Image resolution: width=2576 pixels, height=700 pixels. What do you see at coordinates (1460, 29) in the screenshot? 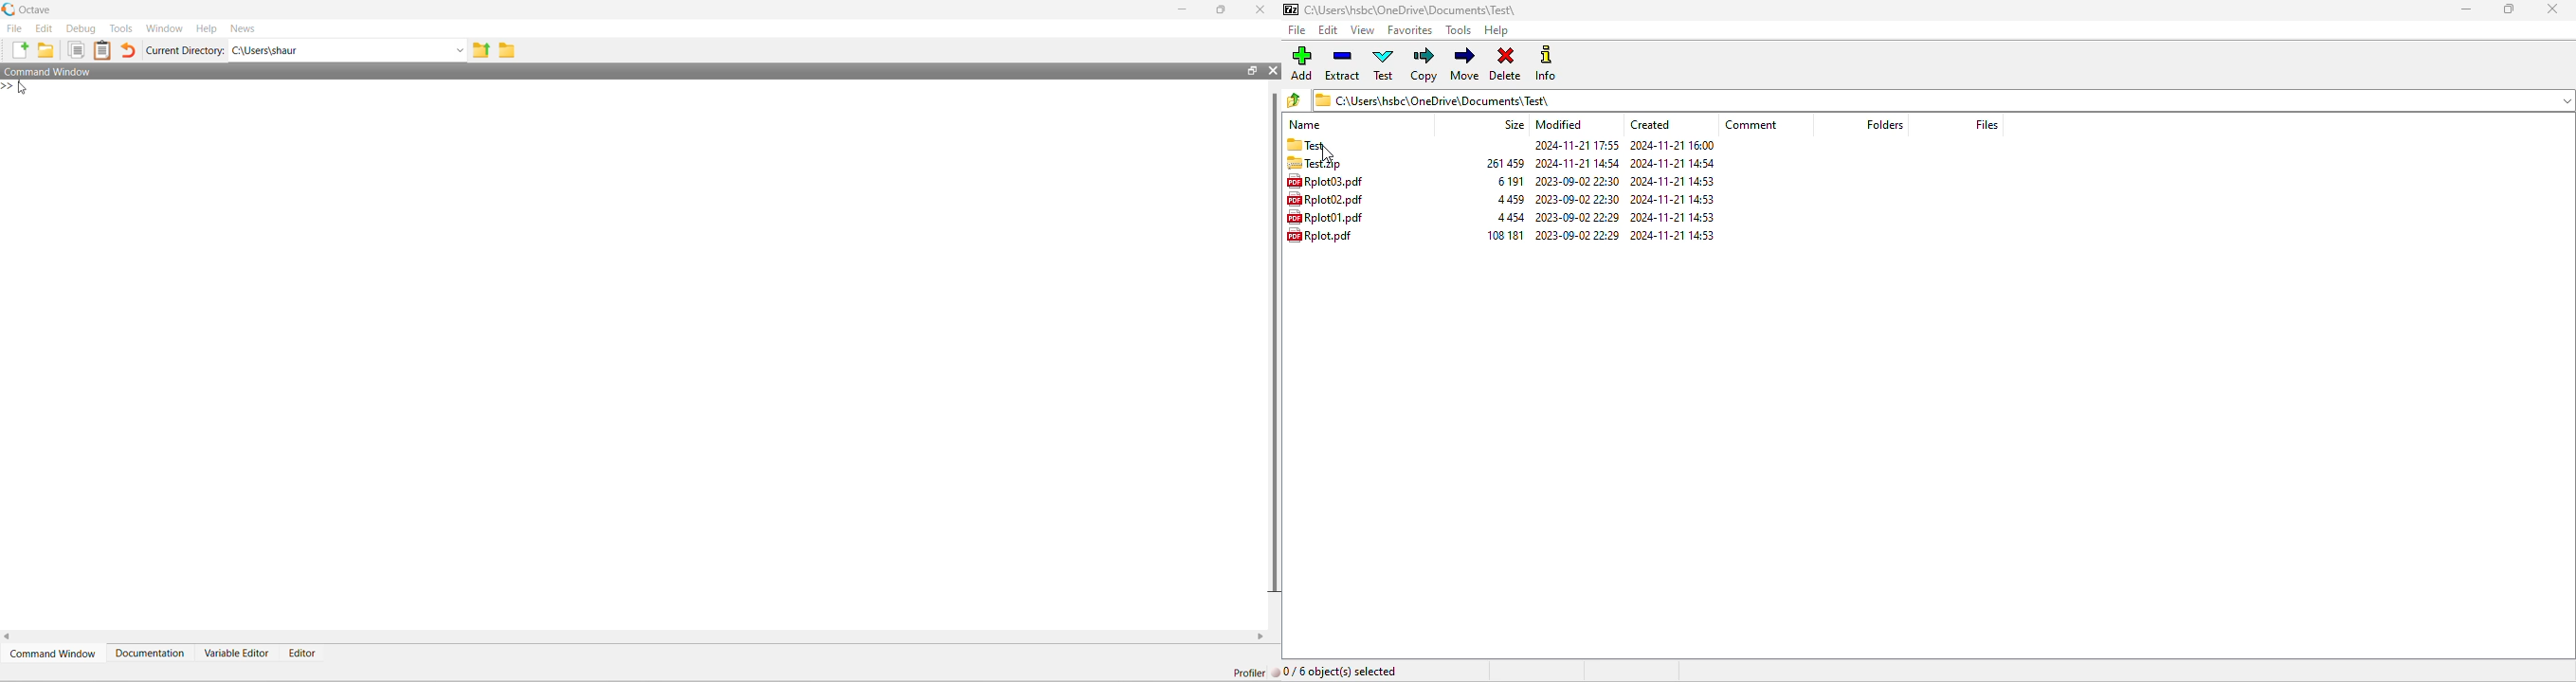
I see `tools` at bounding box center [1460, 29].